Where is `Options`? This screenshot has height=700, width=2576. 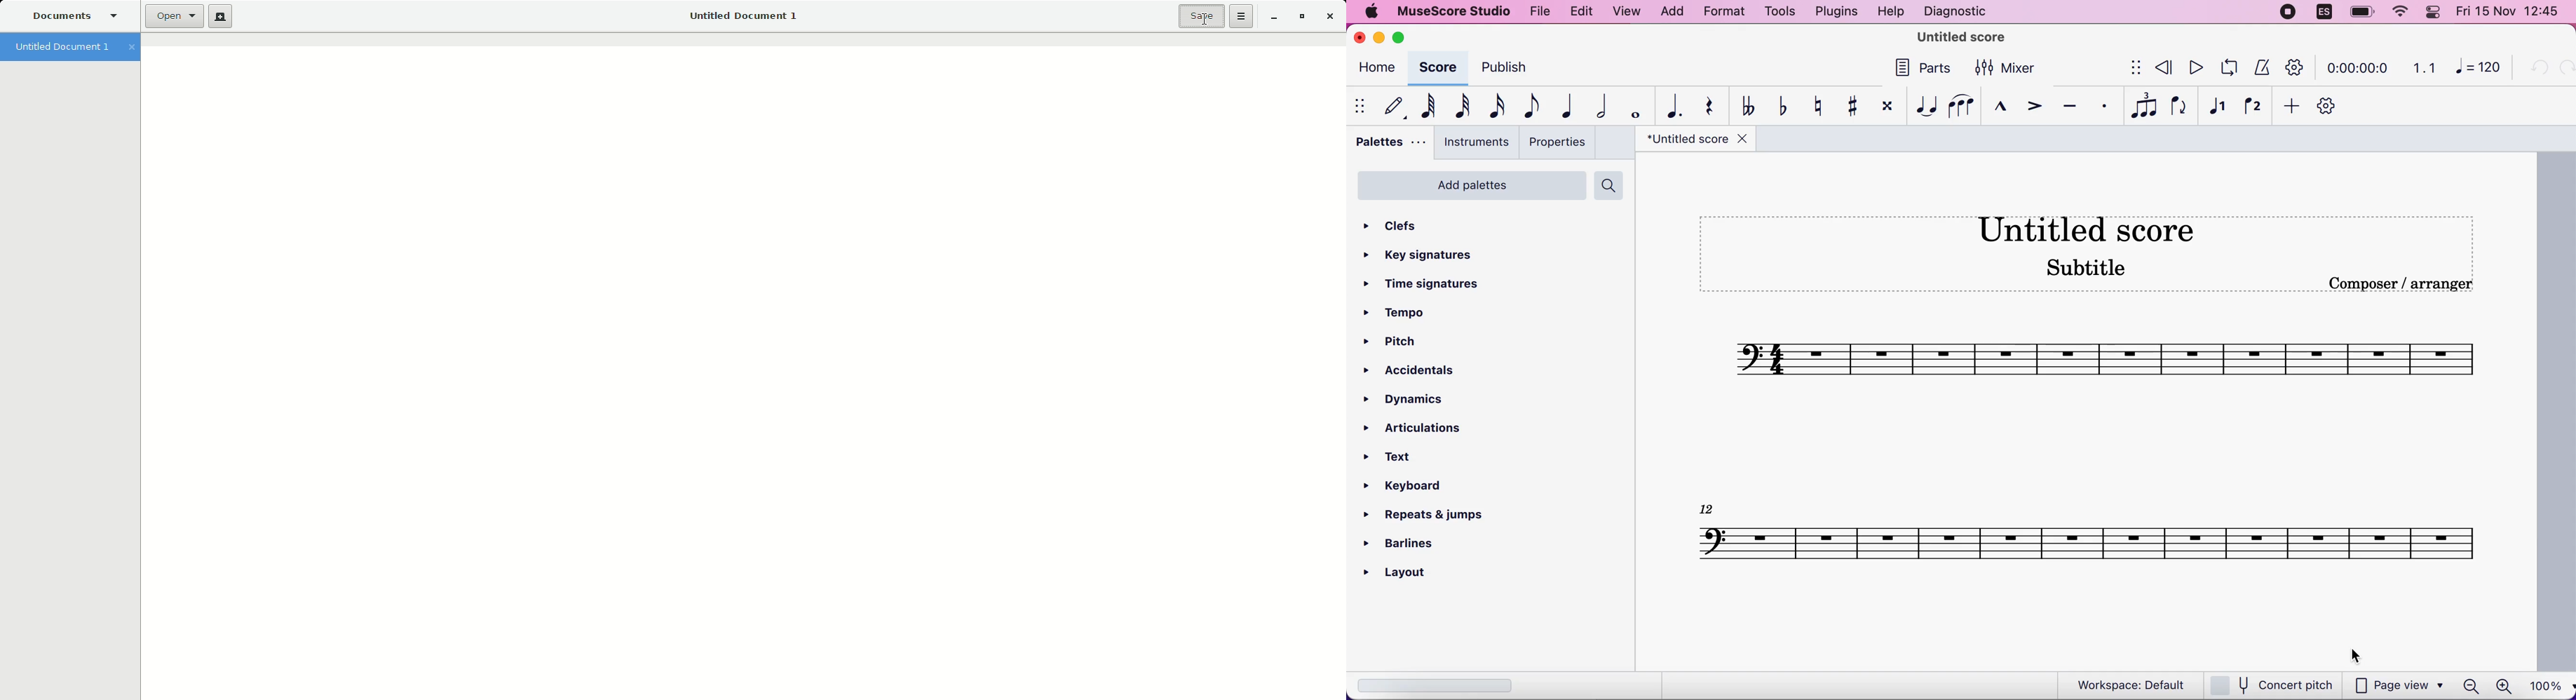
Options is located at coordinates (1241, 16).